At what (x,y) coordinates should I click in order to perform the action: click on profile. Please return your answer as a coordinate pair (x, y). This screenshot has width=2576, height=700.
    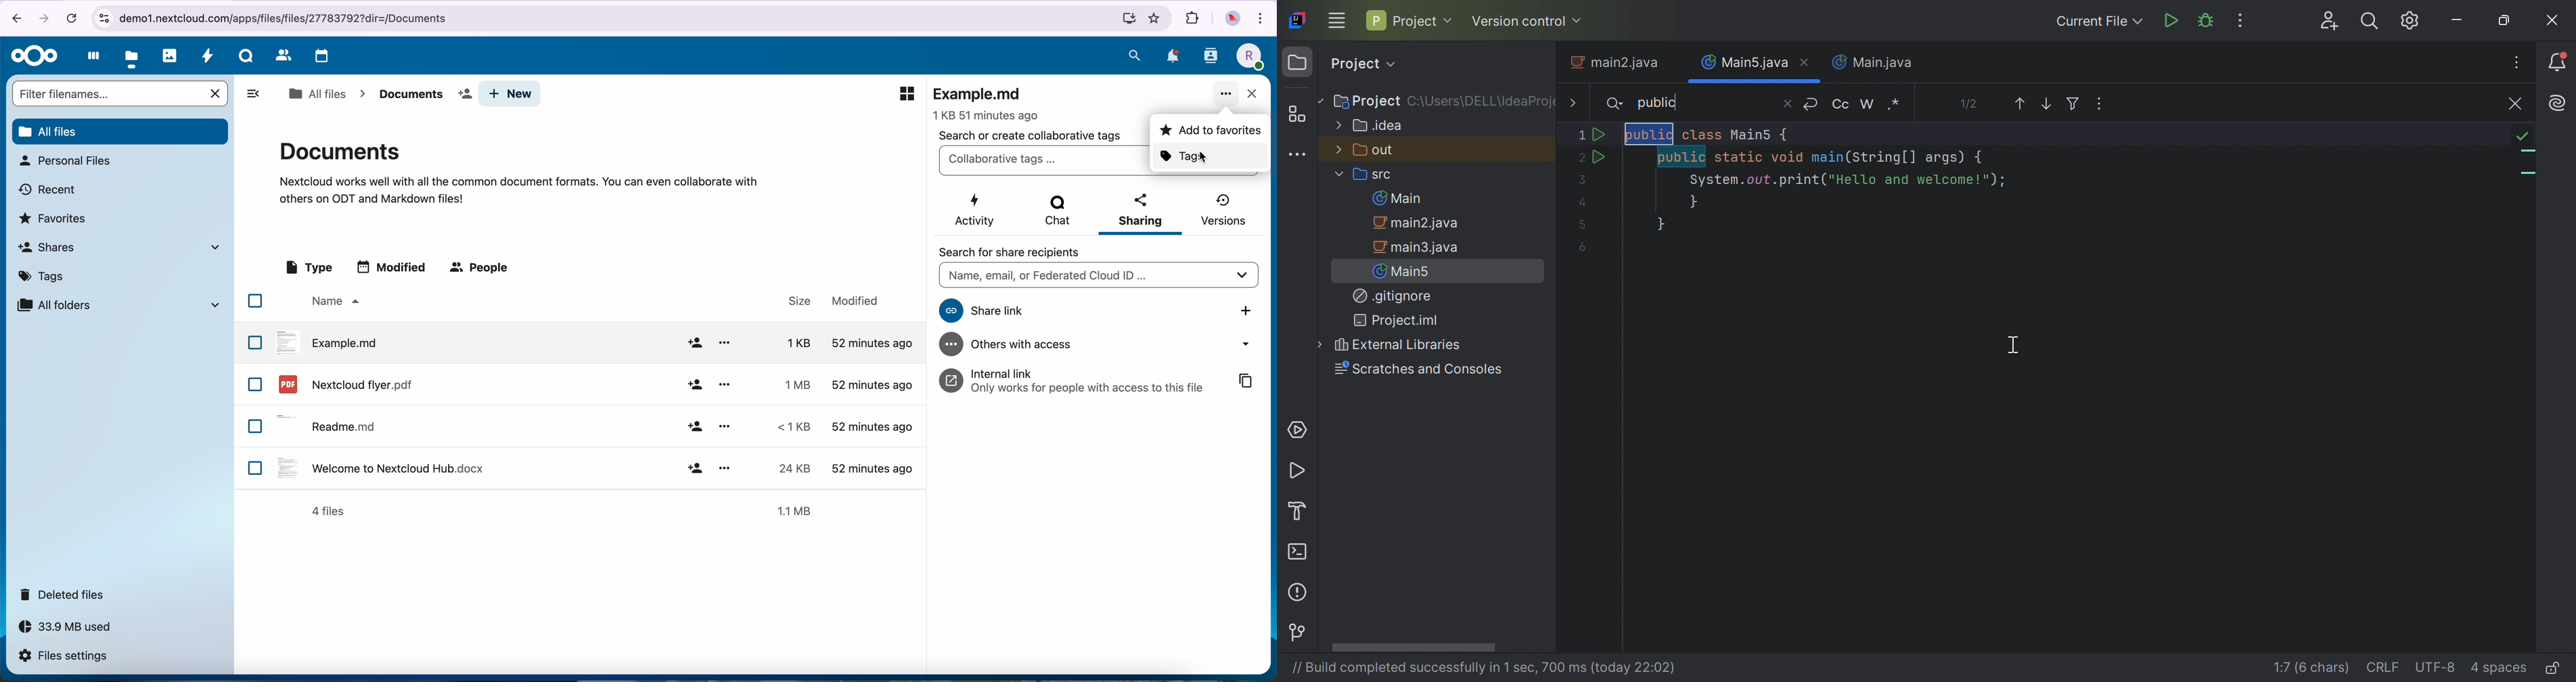
    Looking at the image, I should click on (1249, 57).